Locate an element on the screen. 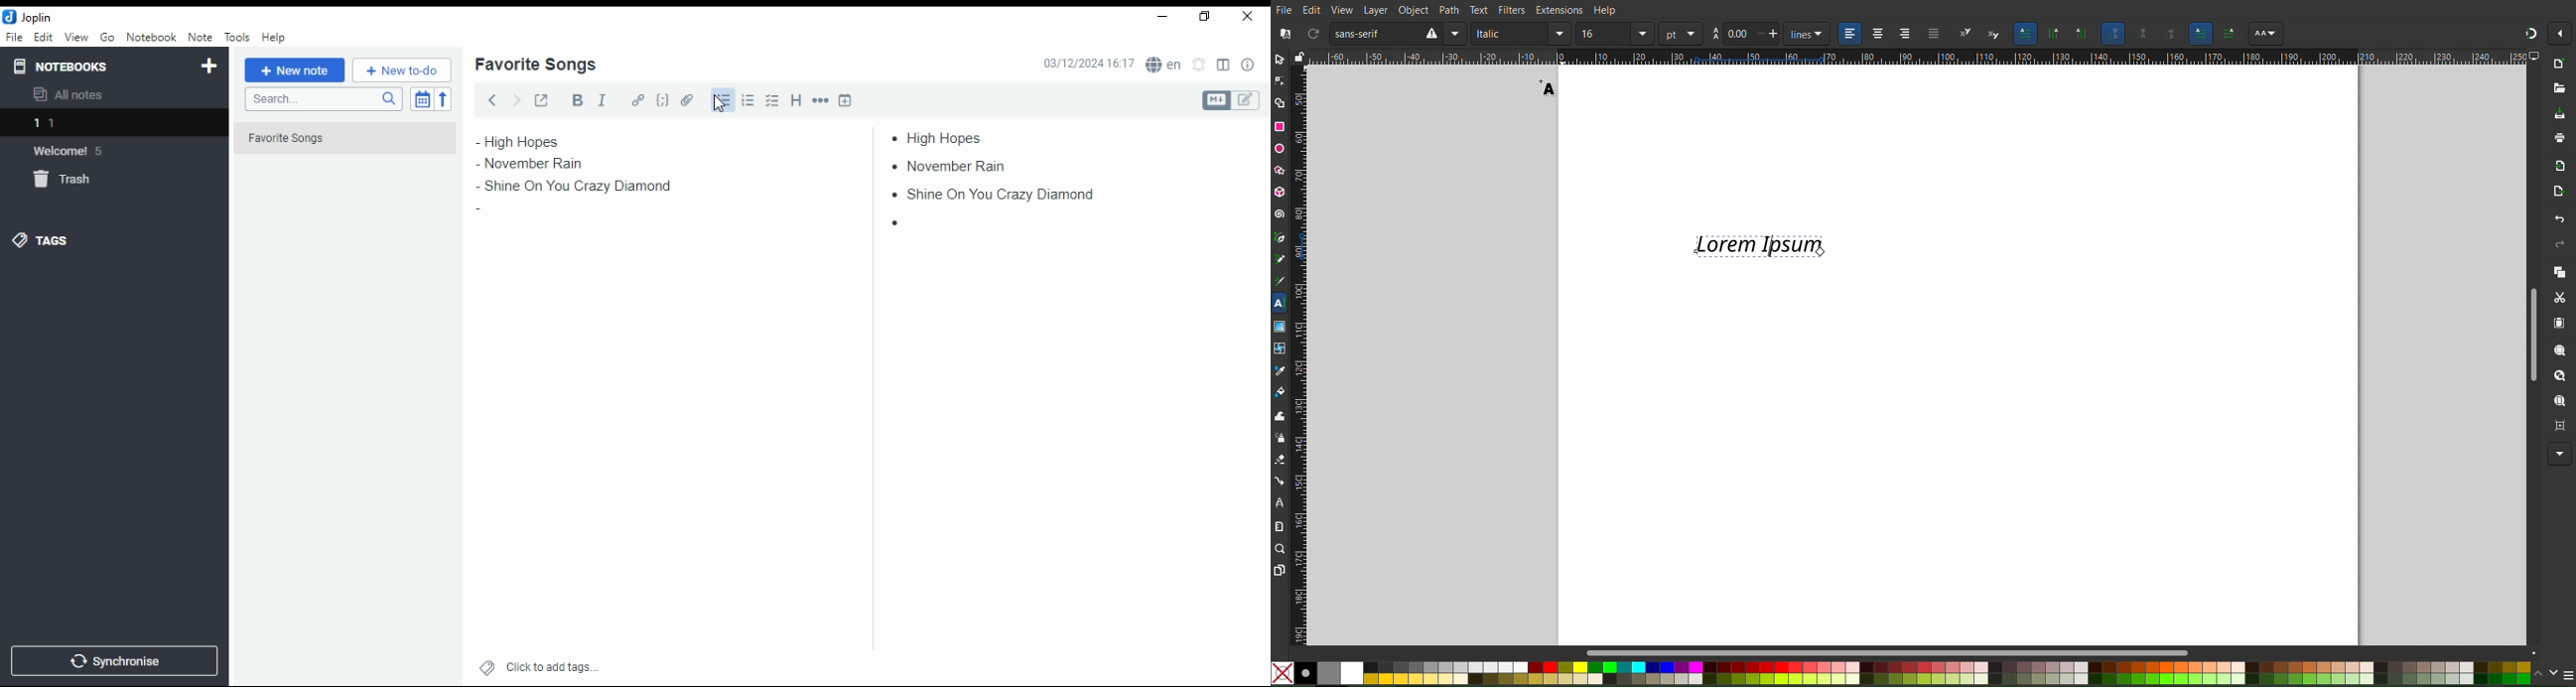  forward is located at coordinates (516, 98).